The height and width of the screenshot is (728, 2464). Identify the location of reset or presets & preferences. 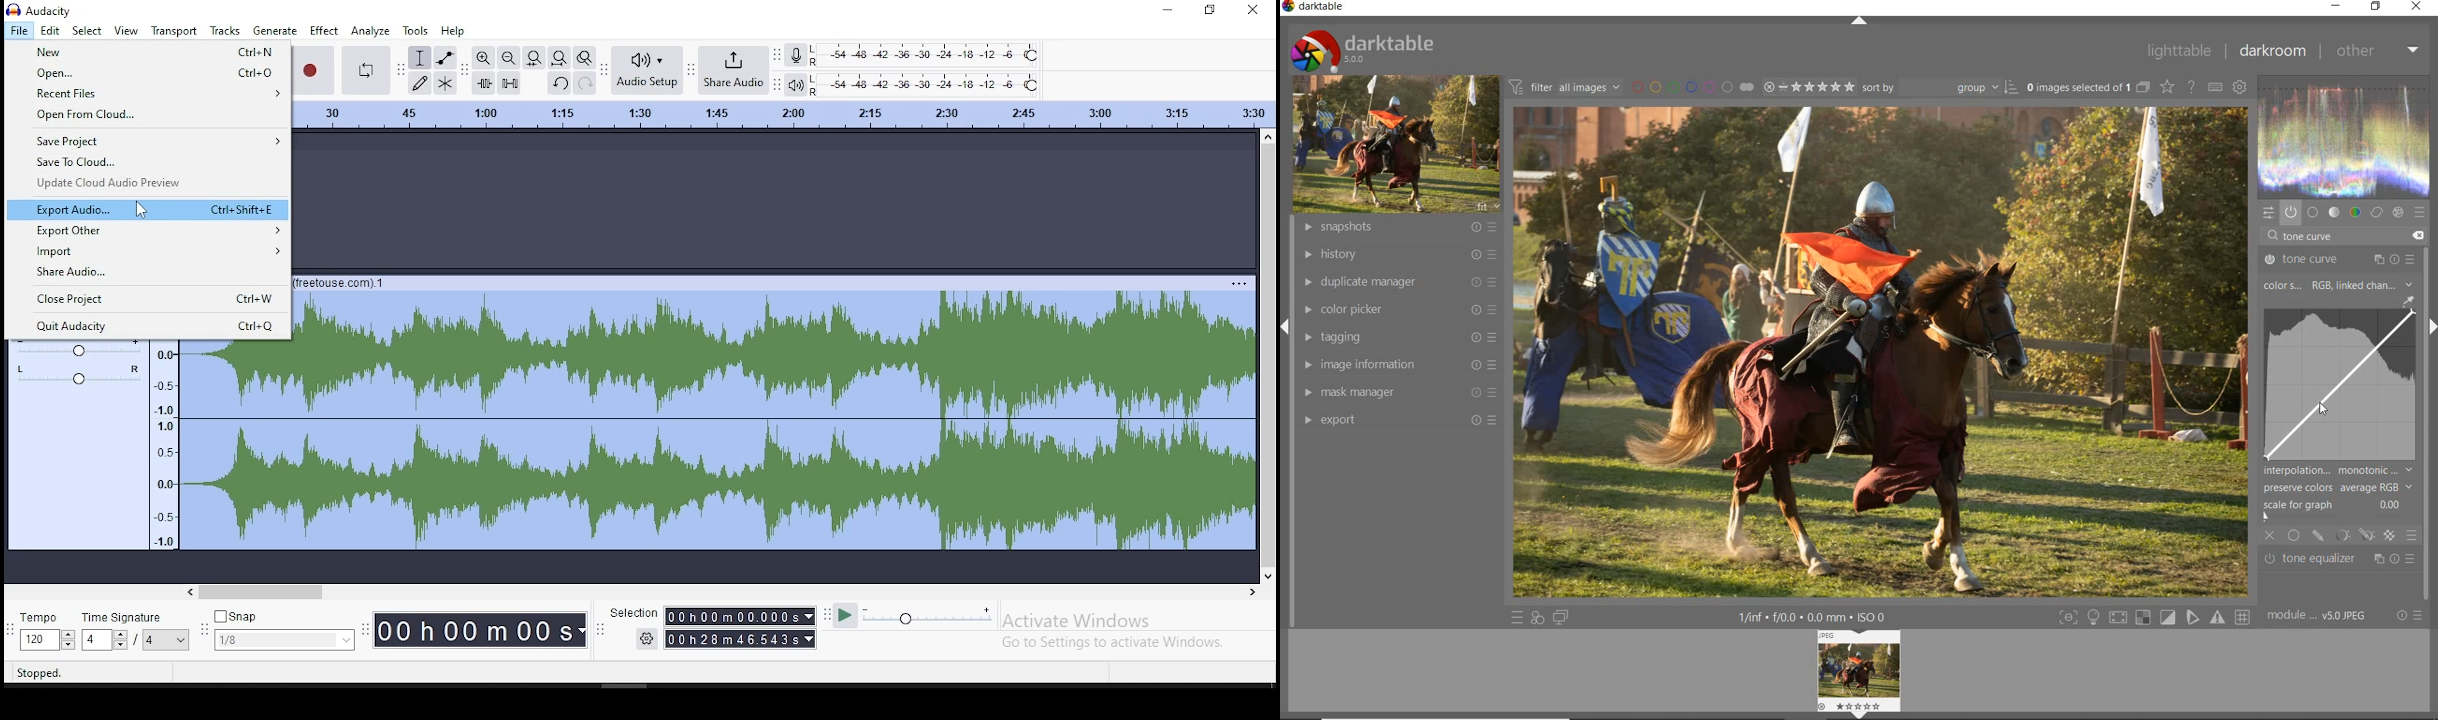
(2410, 617).